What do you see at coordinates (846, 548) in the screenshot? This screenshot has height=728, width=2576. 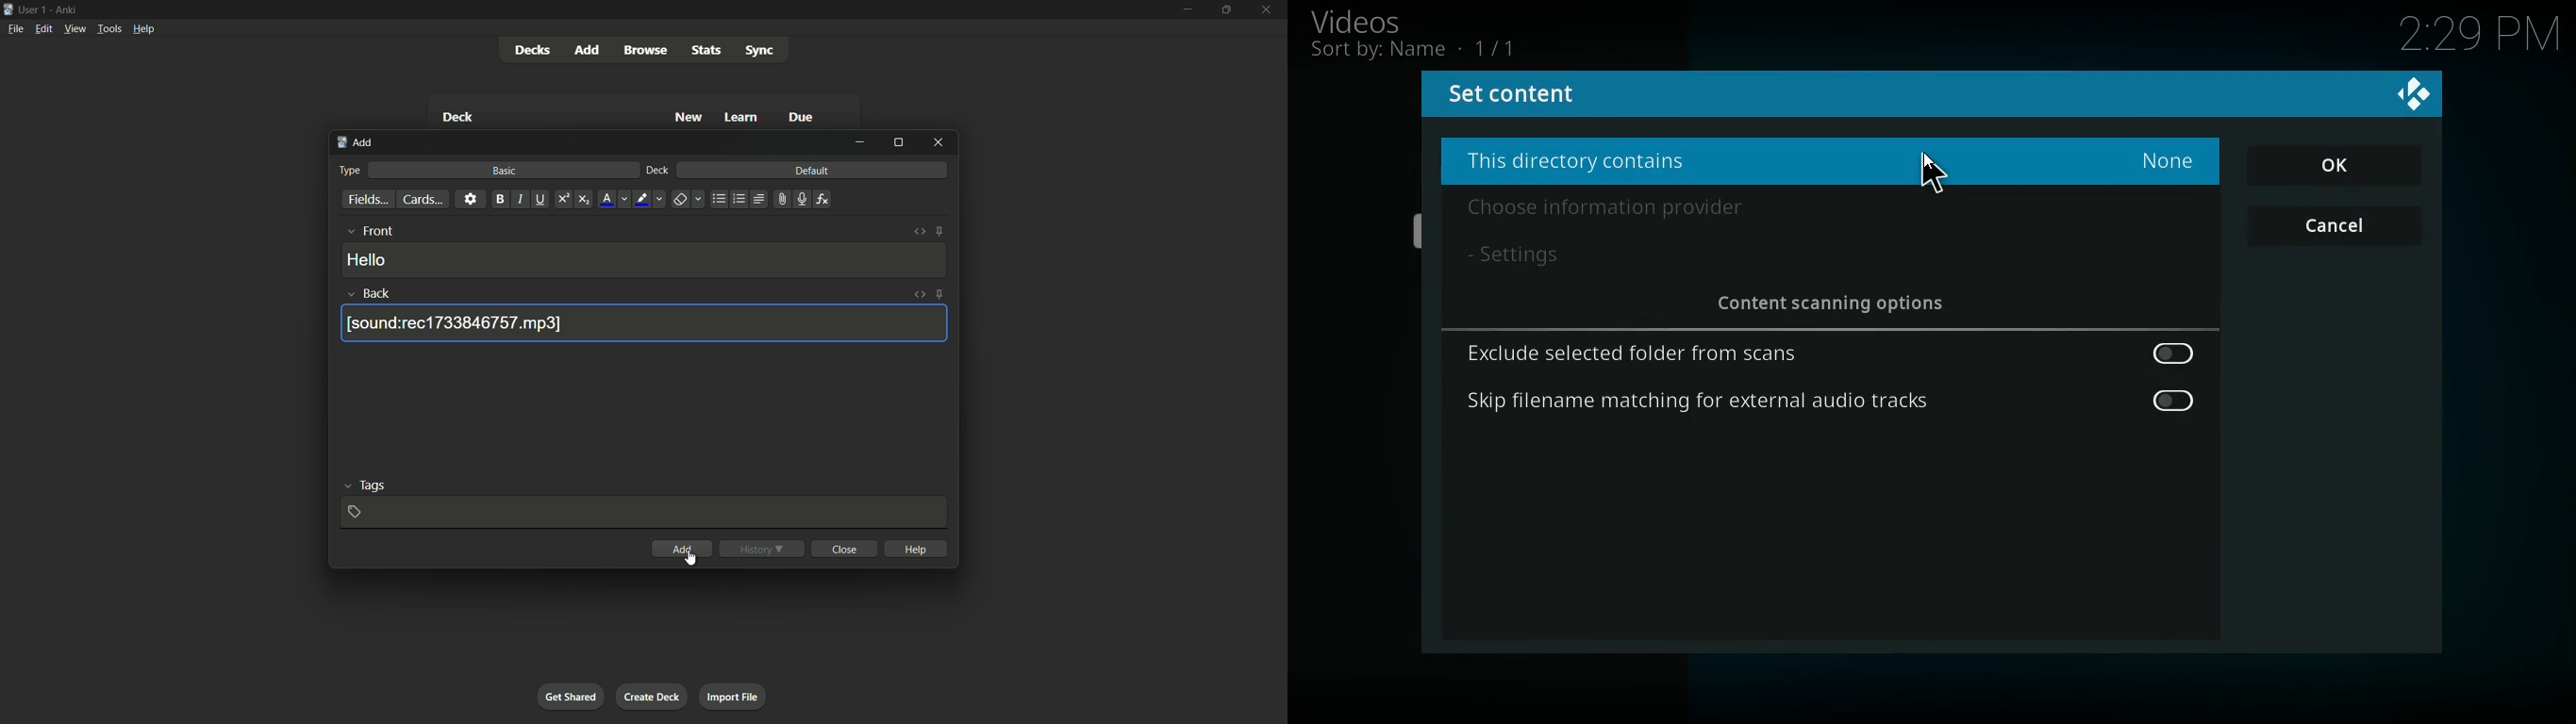 I see `close` at bounding box center [846, 548].